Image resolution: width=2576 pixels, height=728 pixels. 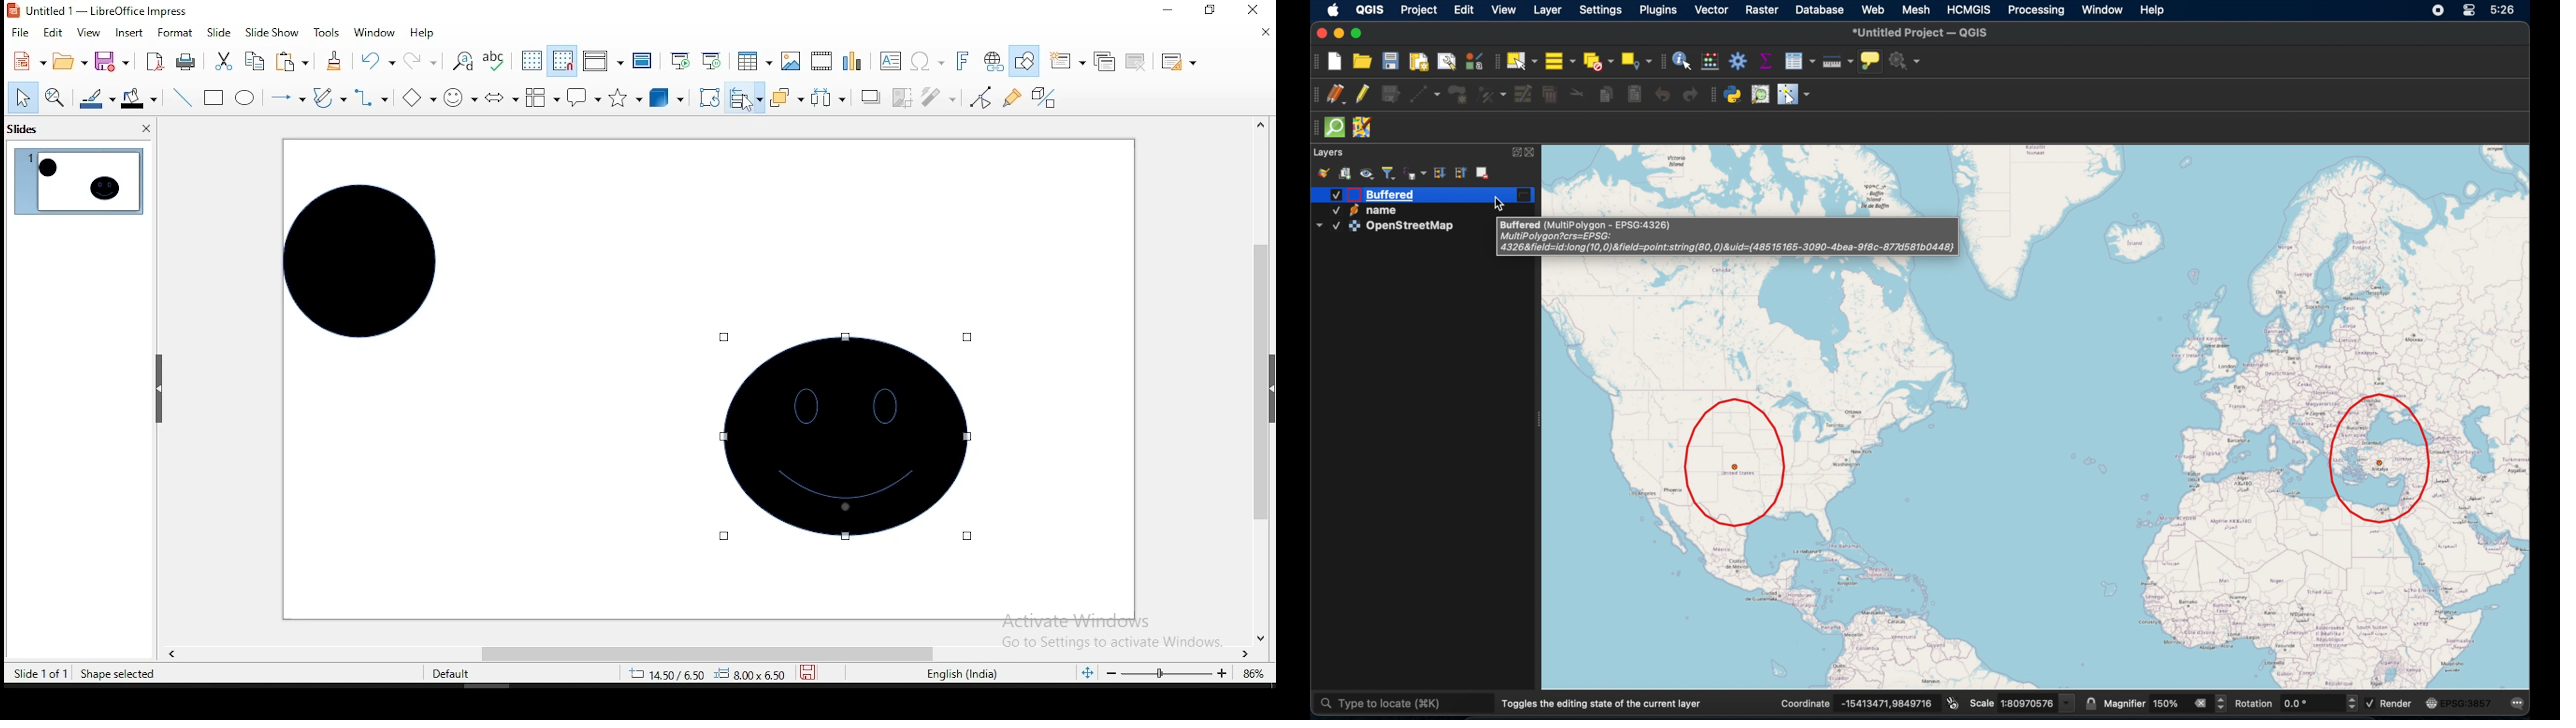 I want to click on slide 1 of 1, so click(x=42, y=673).